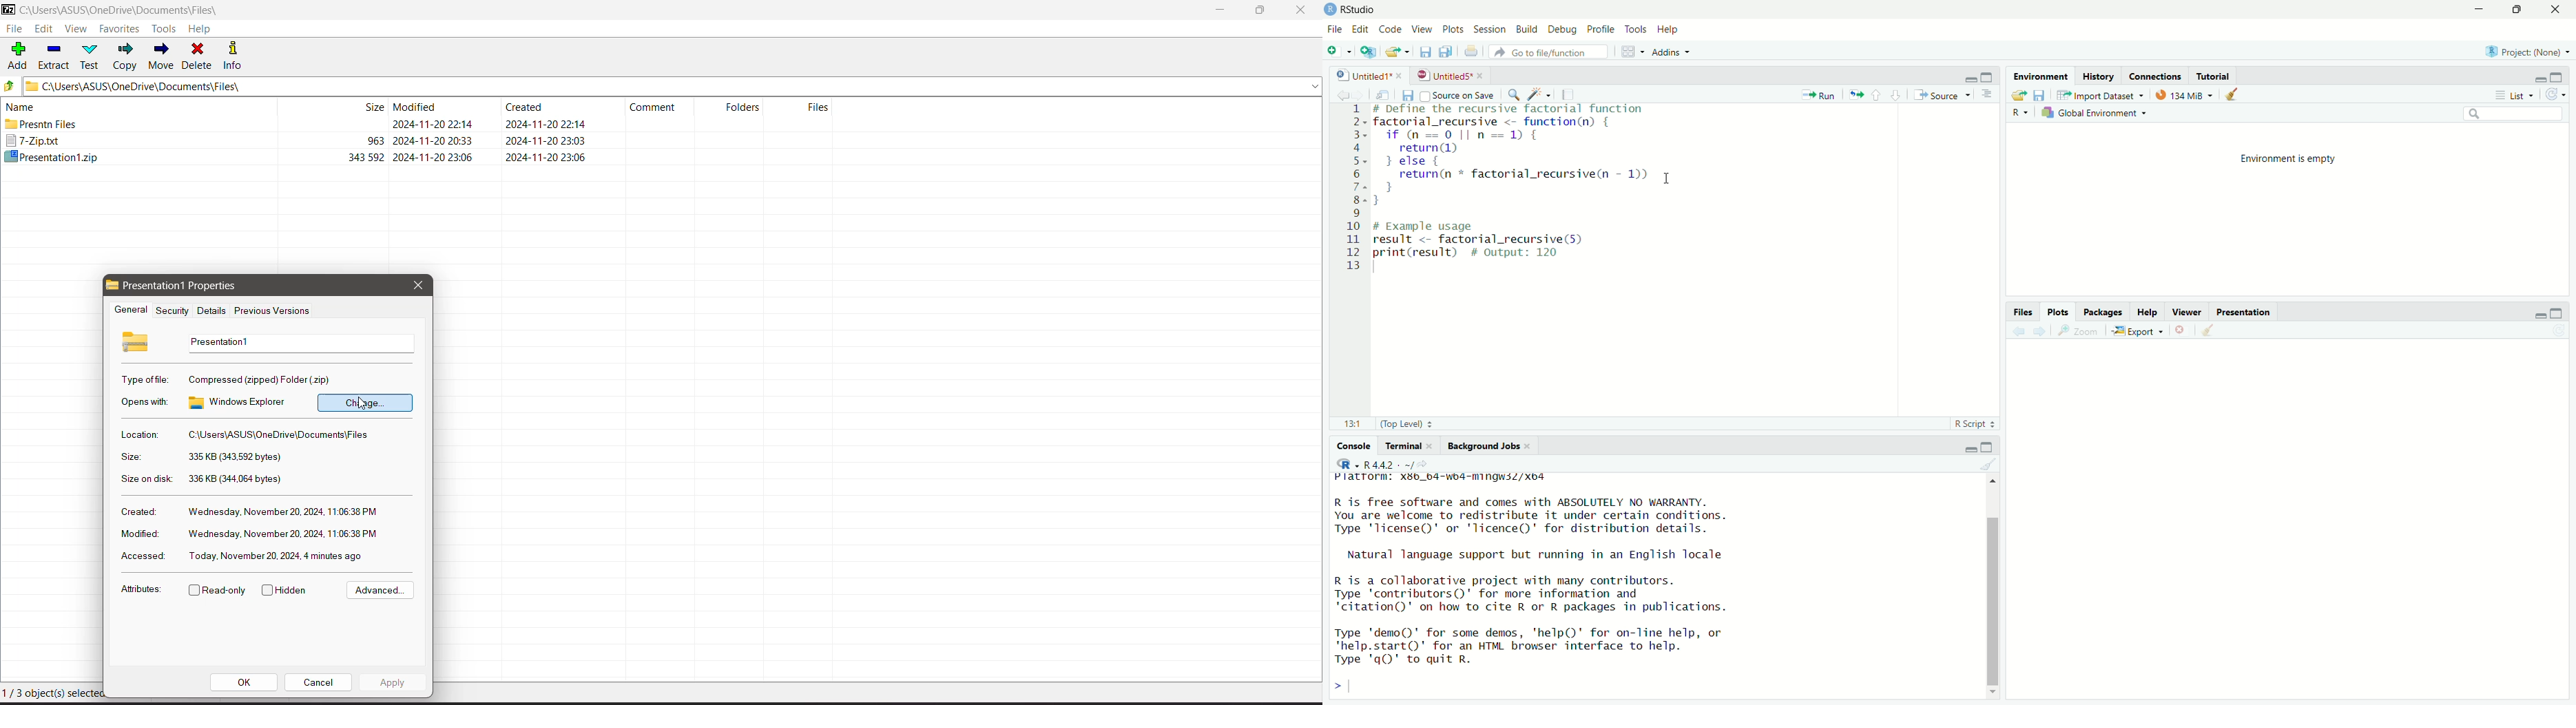 The height and width of the screenshot is (728, 2576). What do you see at coordinates (45, 30) in the screenshot?
I see `Edit` at bounding box center [45, 30].